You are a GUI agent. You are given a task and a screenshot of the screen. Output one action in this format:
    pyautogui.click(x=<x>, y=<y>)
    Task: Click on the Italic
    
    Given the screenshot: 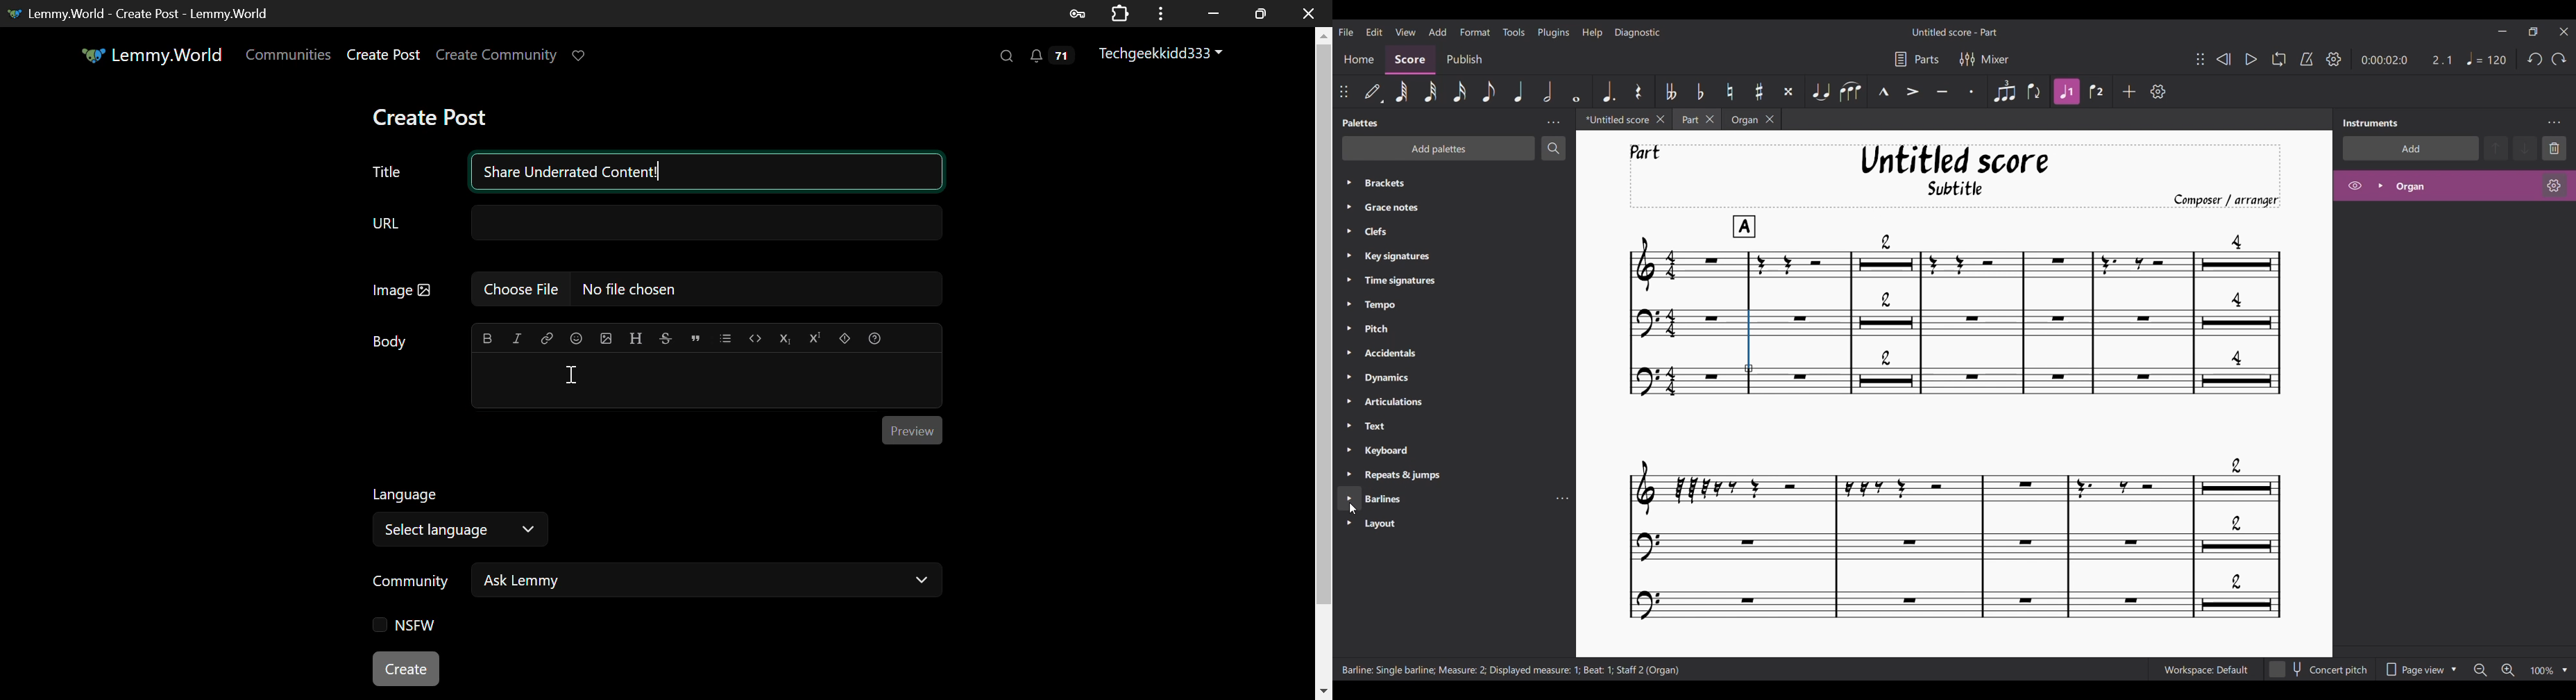 What is the action you would take?
    pyautogui.click(x=516, y=340)
    